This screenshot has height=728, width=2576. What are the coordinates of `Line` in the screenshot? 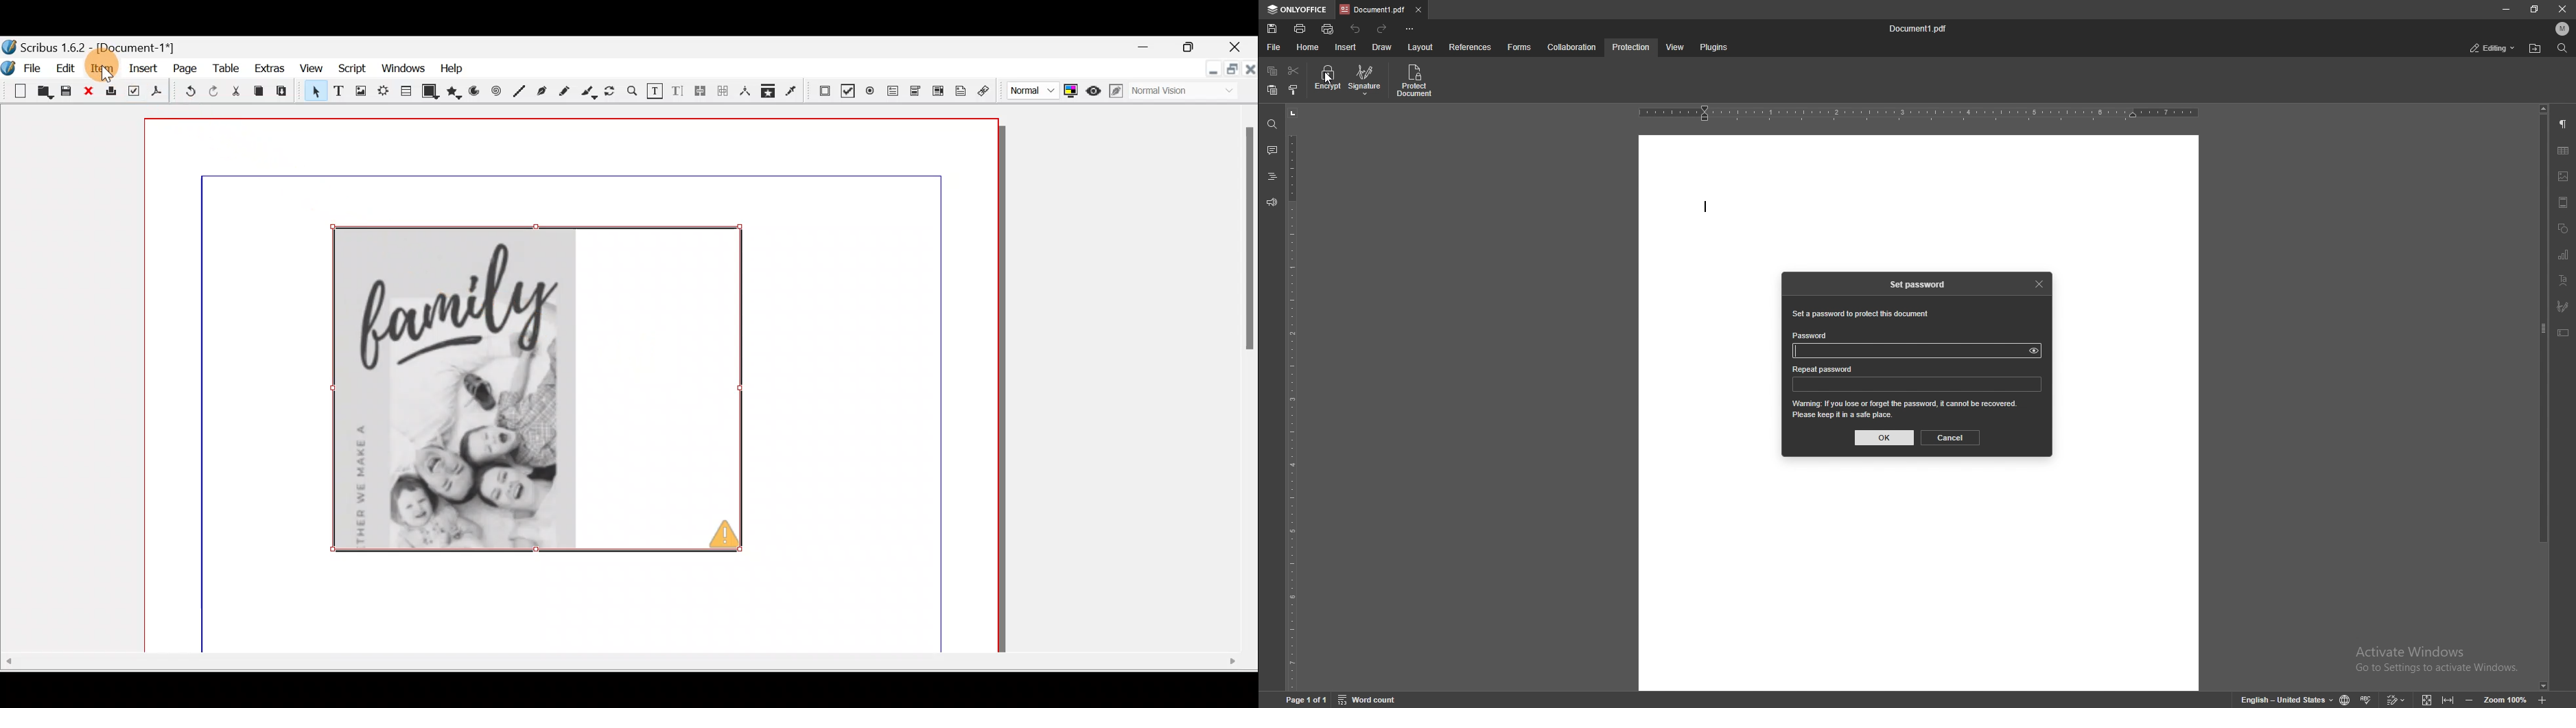 It's located at (520, 90).